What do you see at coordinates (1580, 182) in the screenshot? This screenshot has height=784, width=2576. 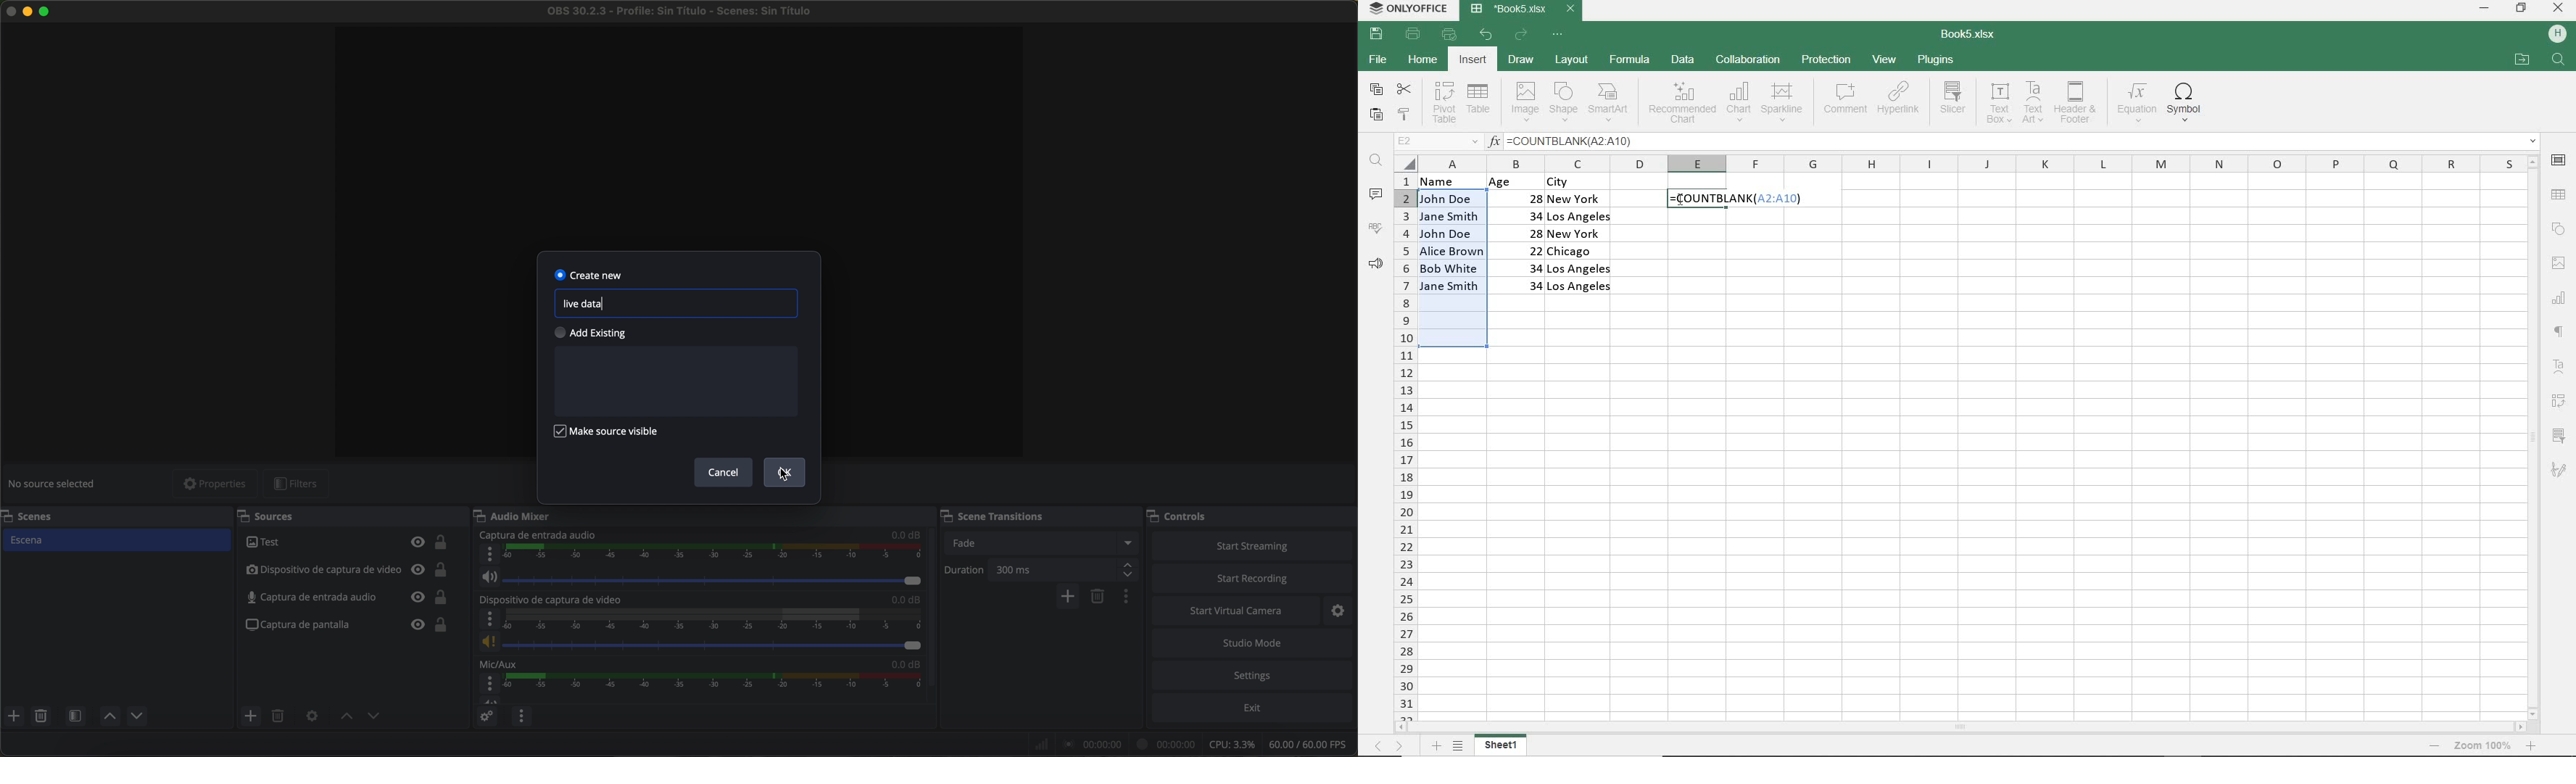 I see `CITY` at bounding box center [1580, 182].